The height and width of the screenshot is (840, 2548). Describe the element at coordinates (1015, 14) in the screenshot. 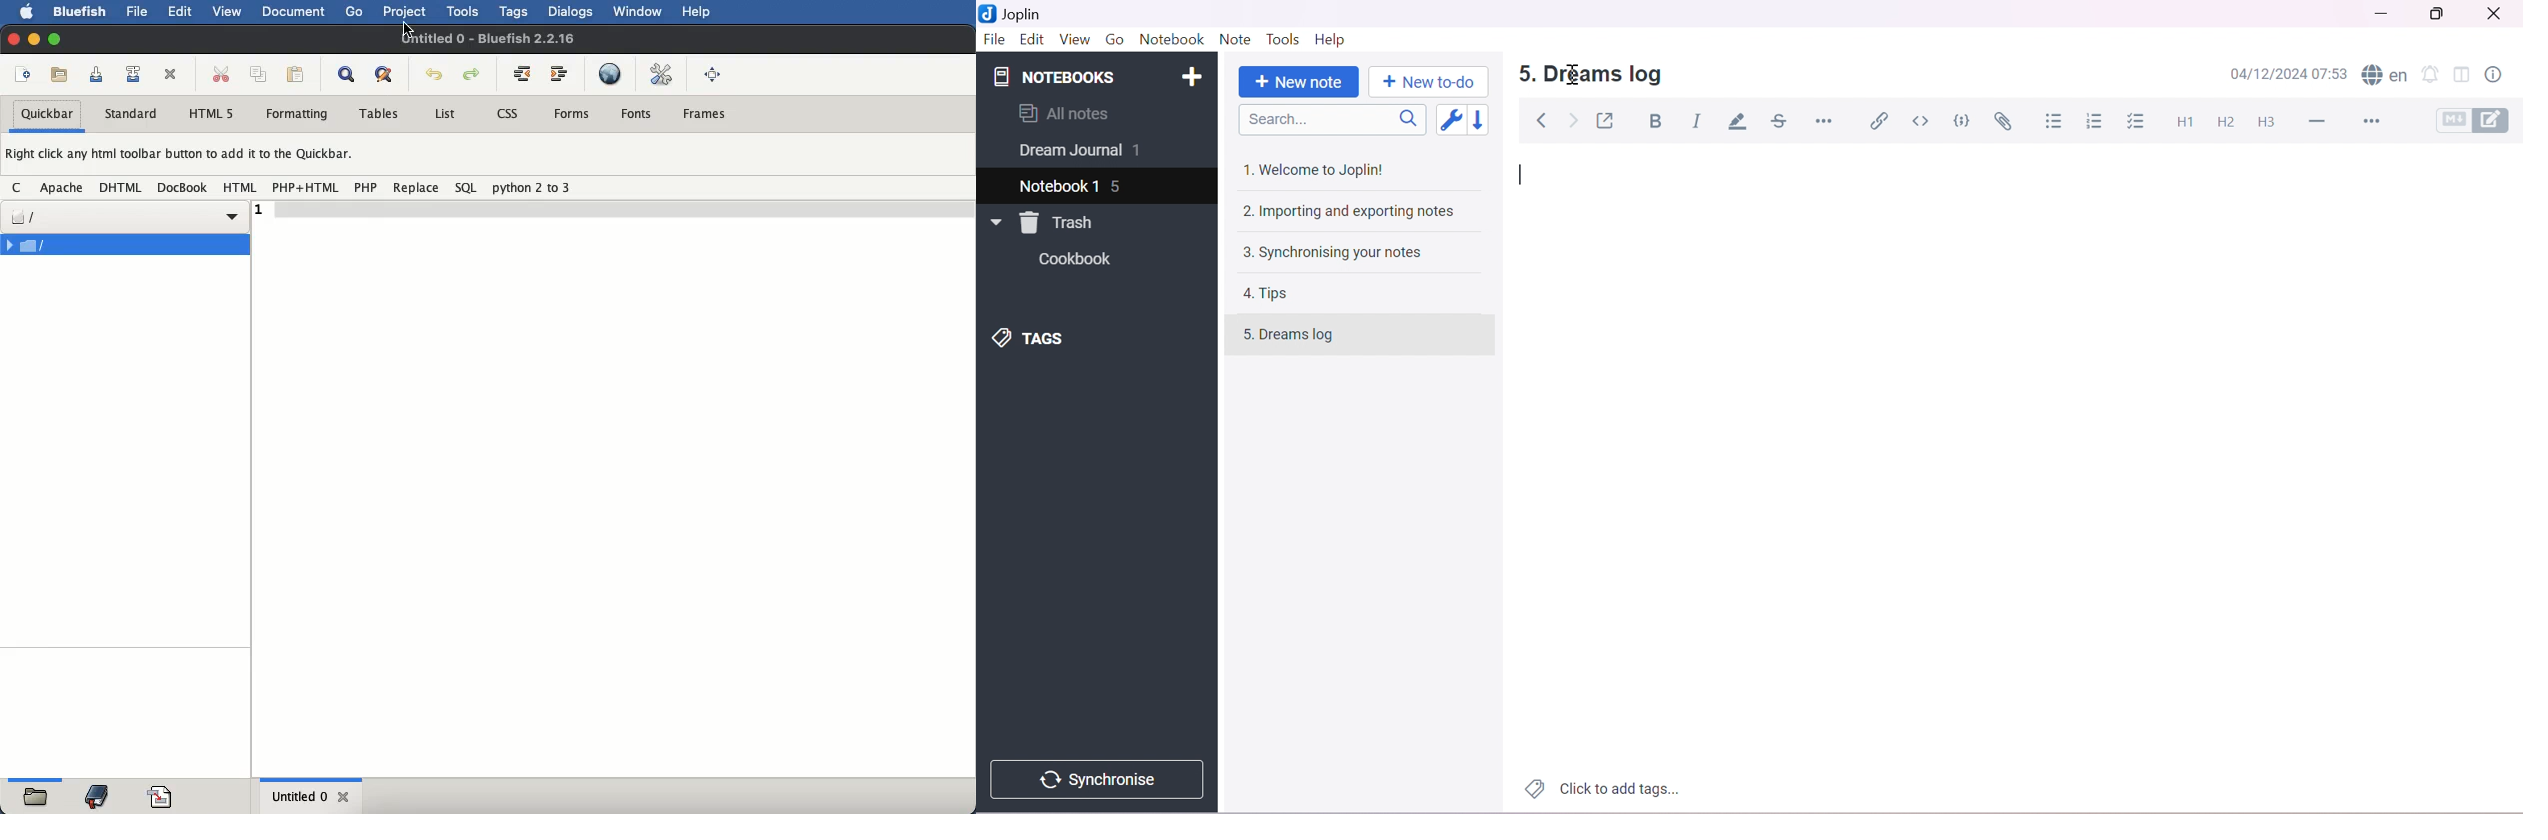

I see `Joplin` at that location.